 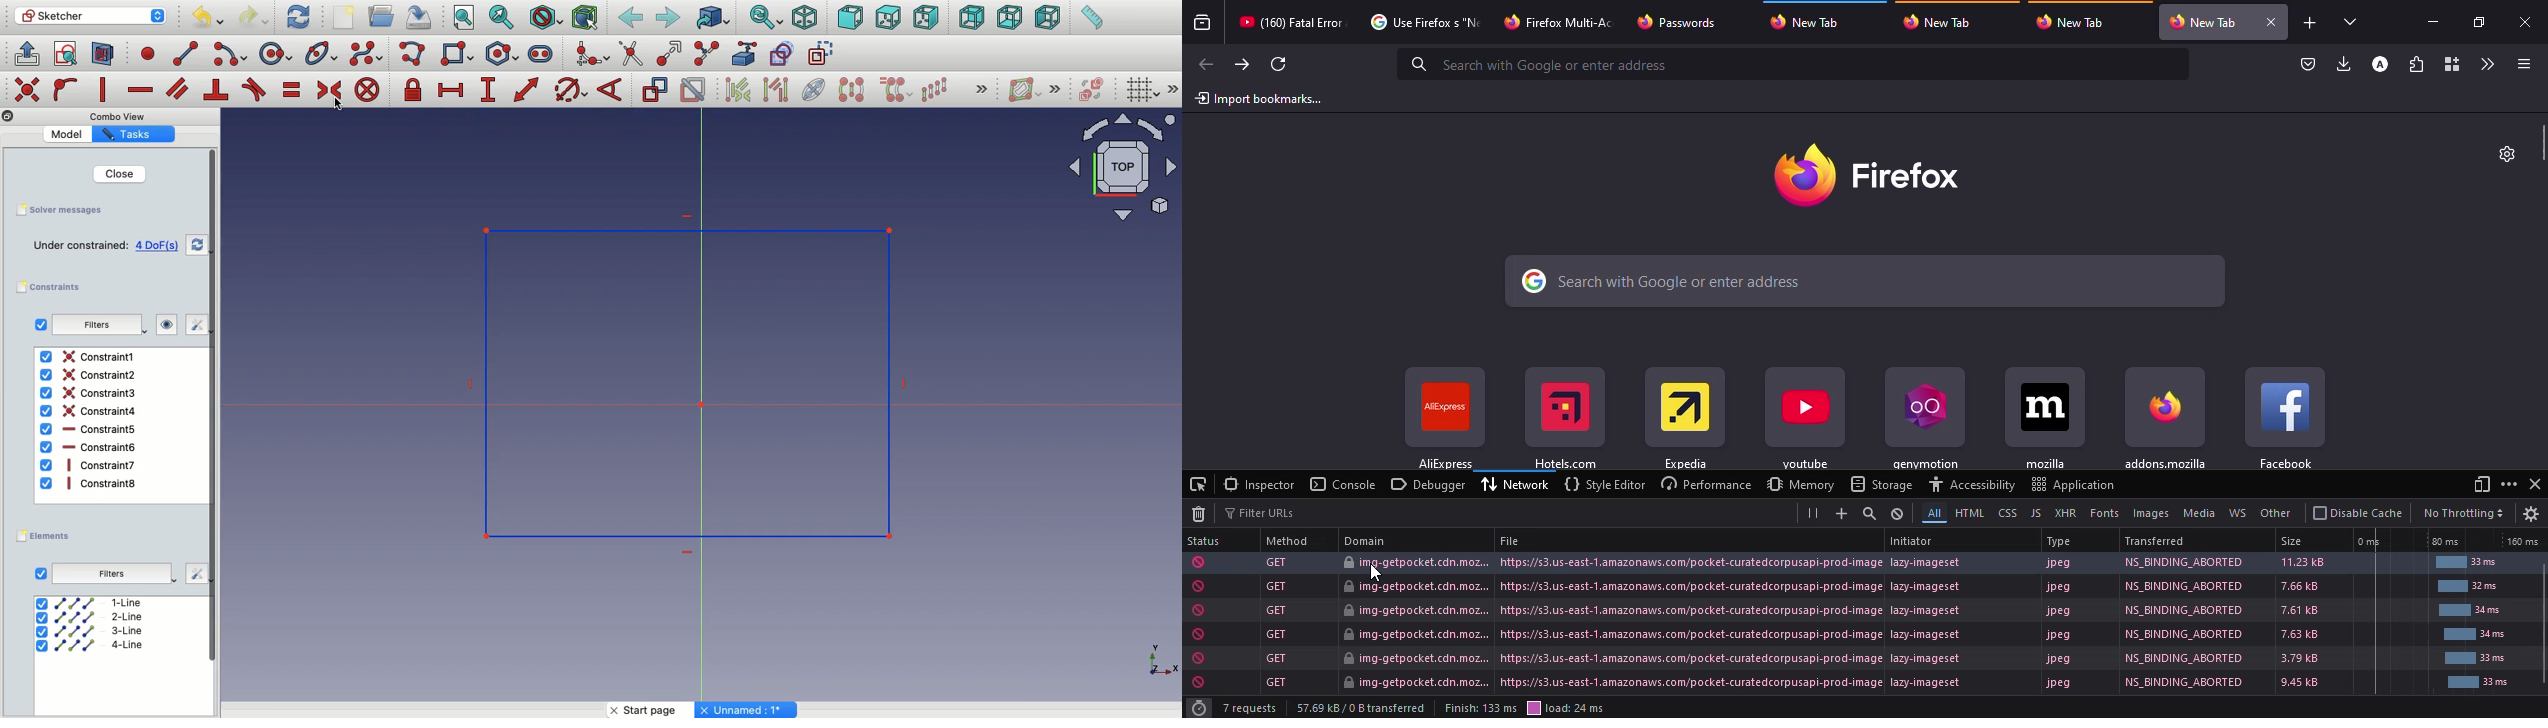 What do you see at coordinates (366, 90) in the screenshot?
I see `constrain block` at bounding box center [366, 90].